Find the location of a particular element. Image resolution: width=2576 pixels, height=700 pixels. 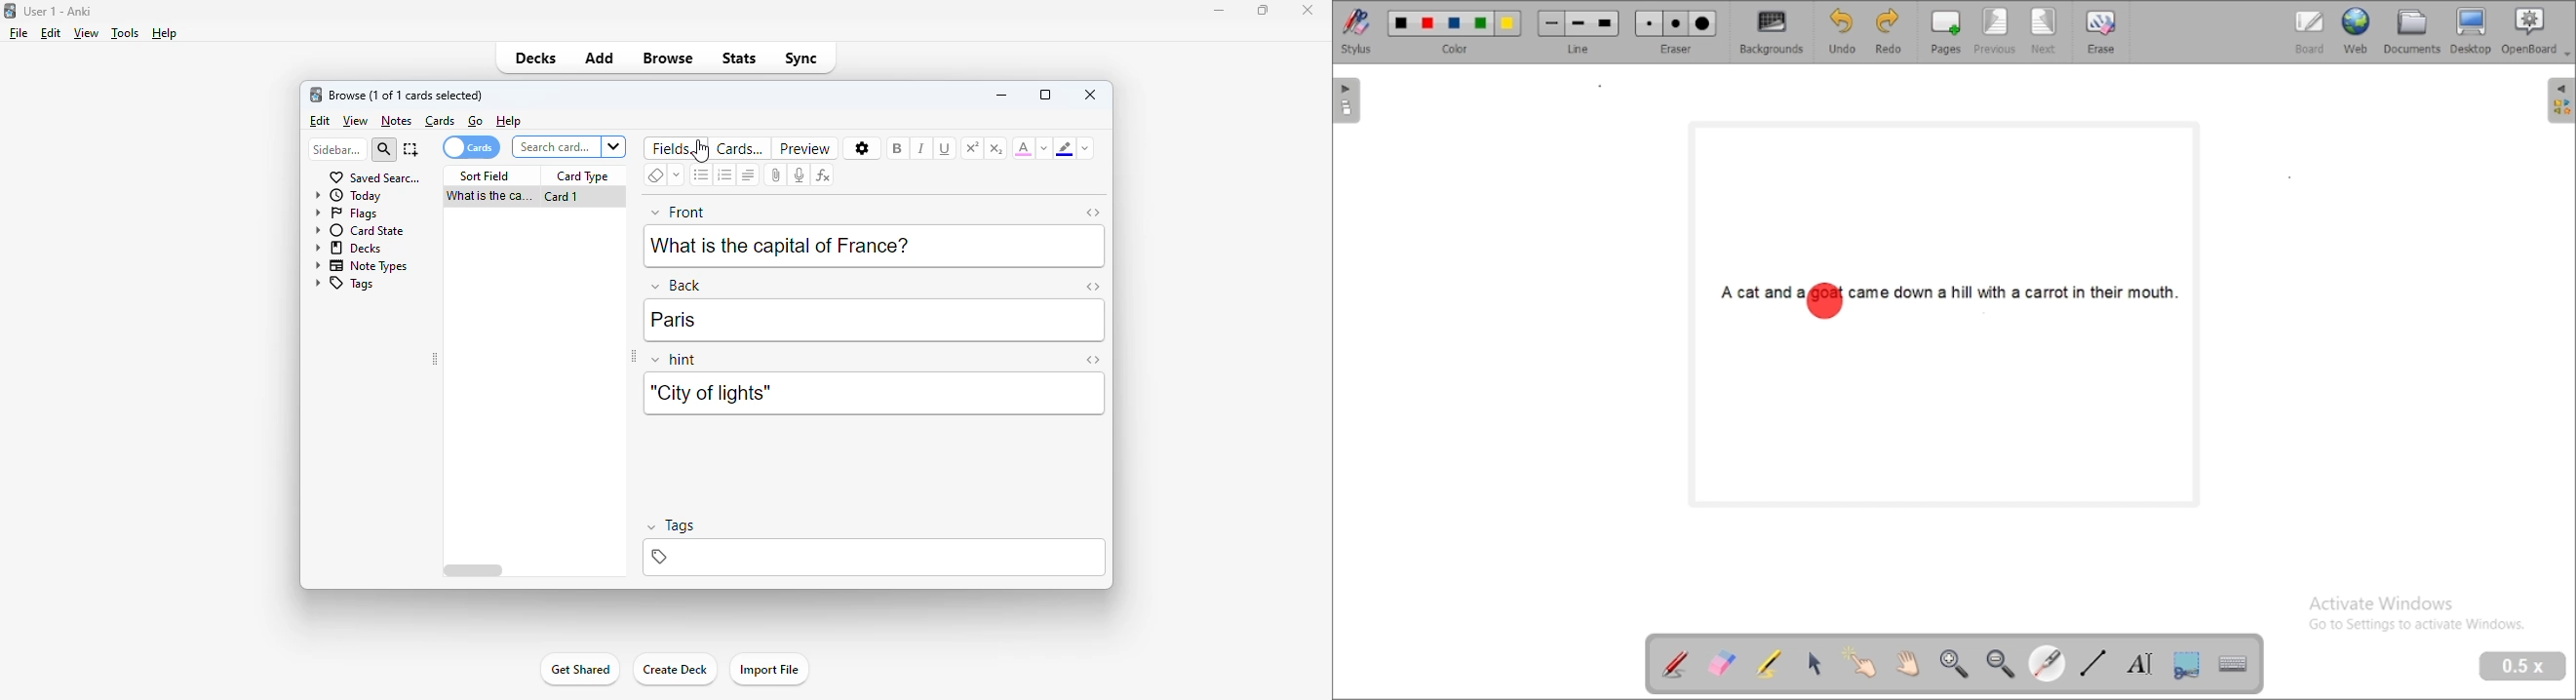

city of lights is located at coordinates (709, 393).